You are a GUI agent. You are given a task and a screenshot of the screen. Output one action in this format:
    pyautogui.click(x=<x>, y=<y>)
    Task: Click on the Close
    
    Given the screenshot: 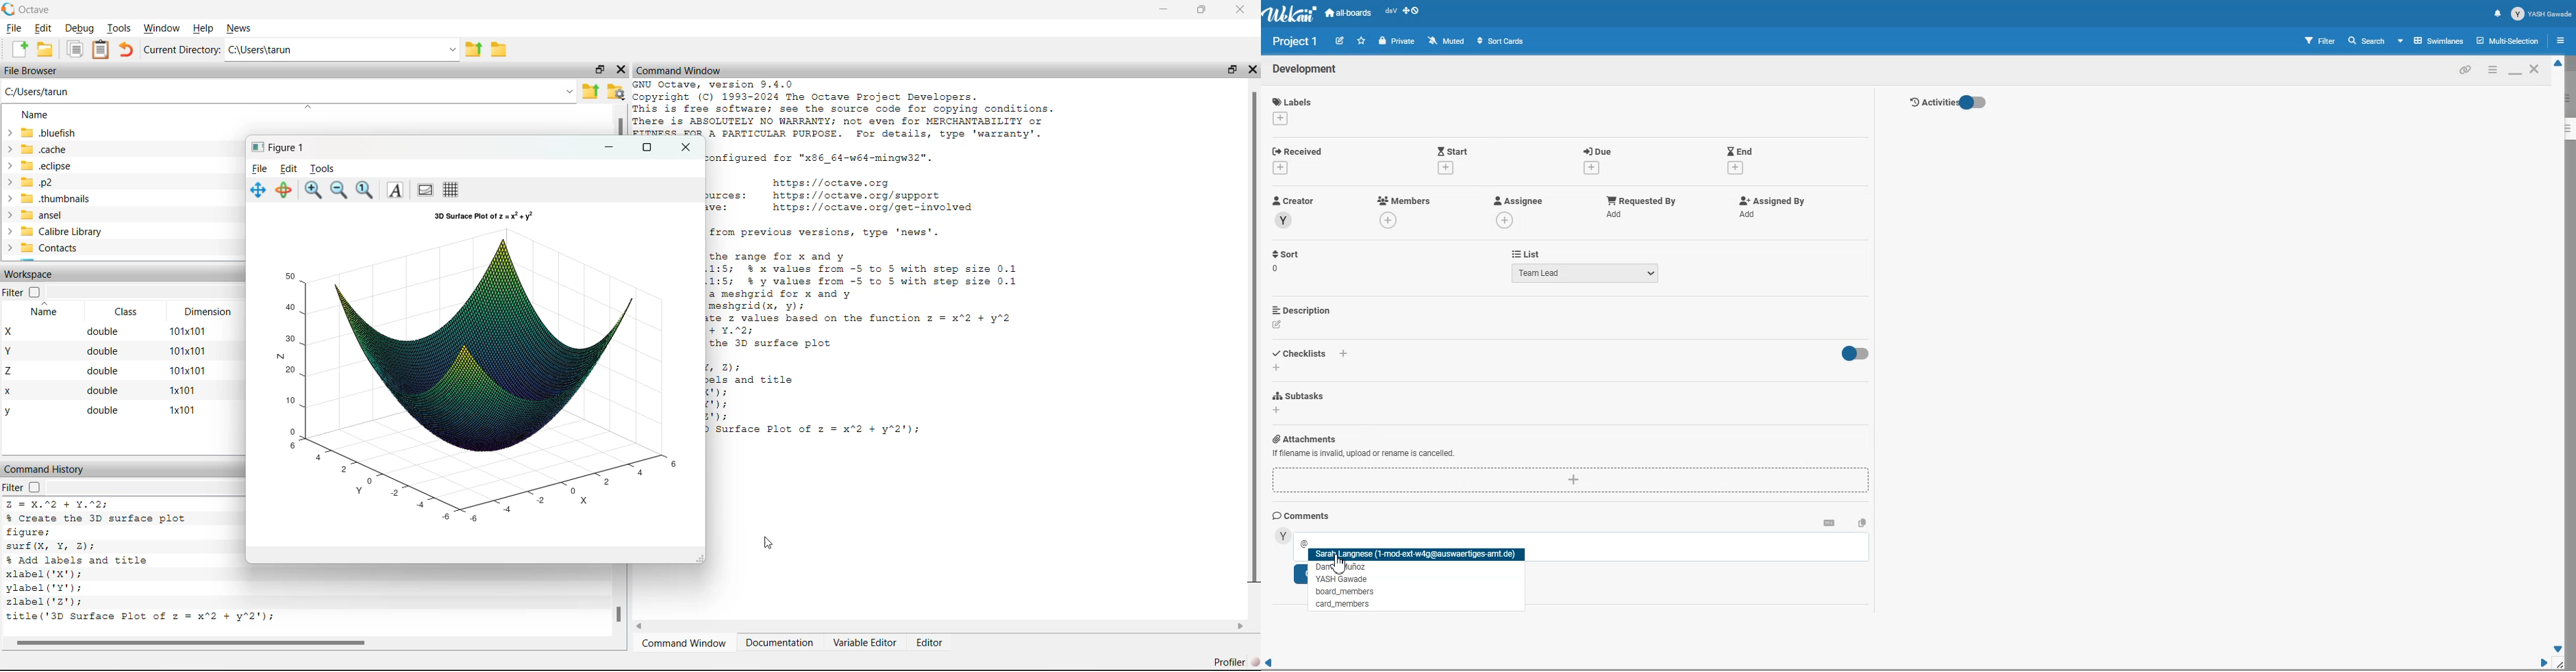 What is the action you would take?
    pyautogui.click(x=1240, y=8)
    